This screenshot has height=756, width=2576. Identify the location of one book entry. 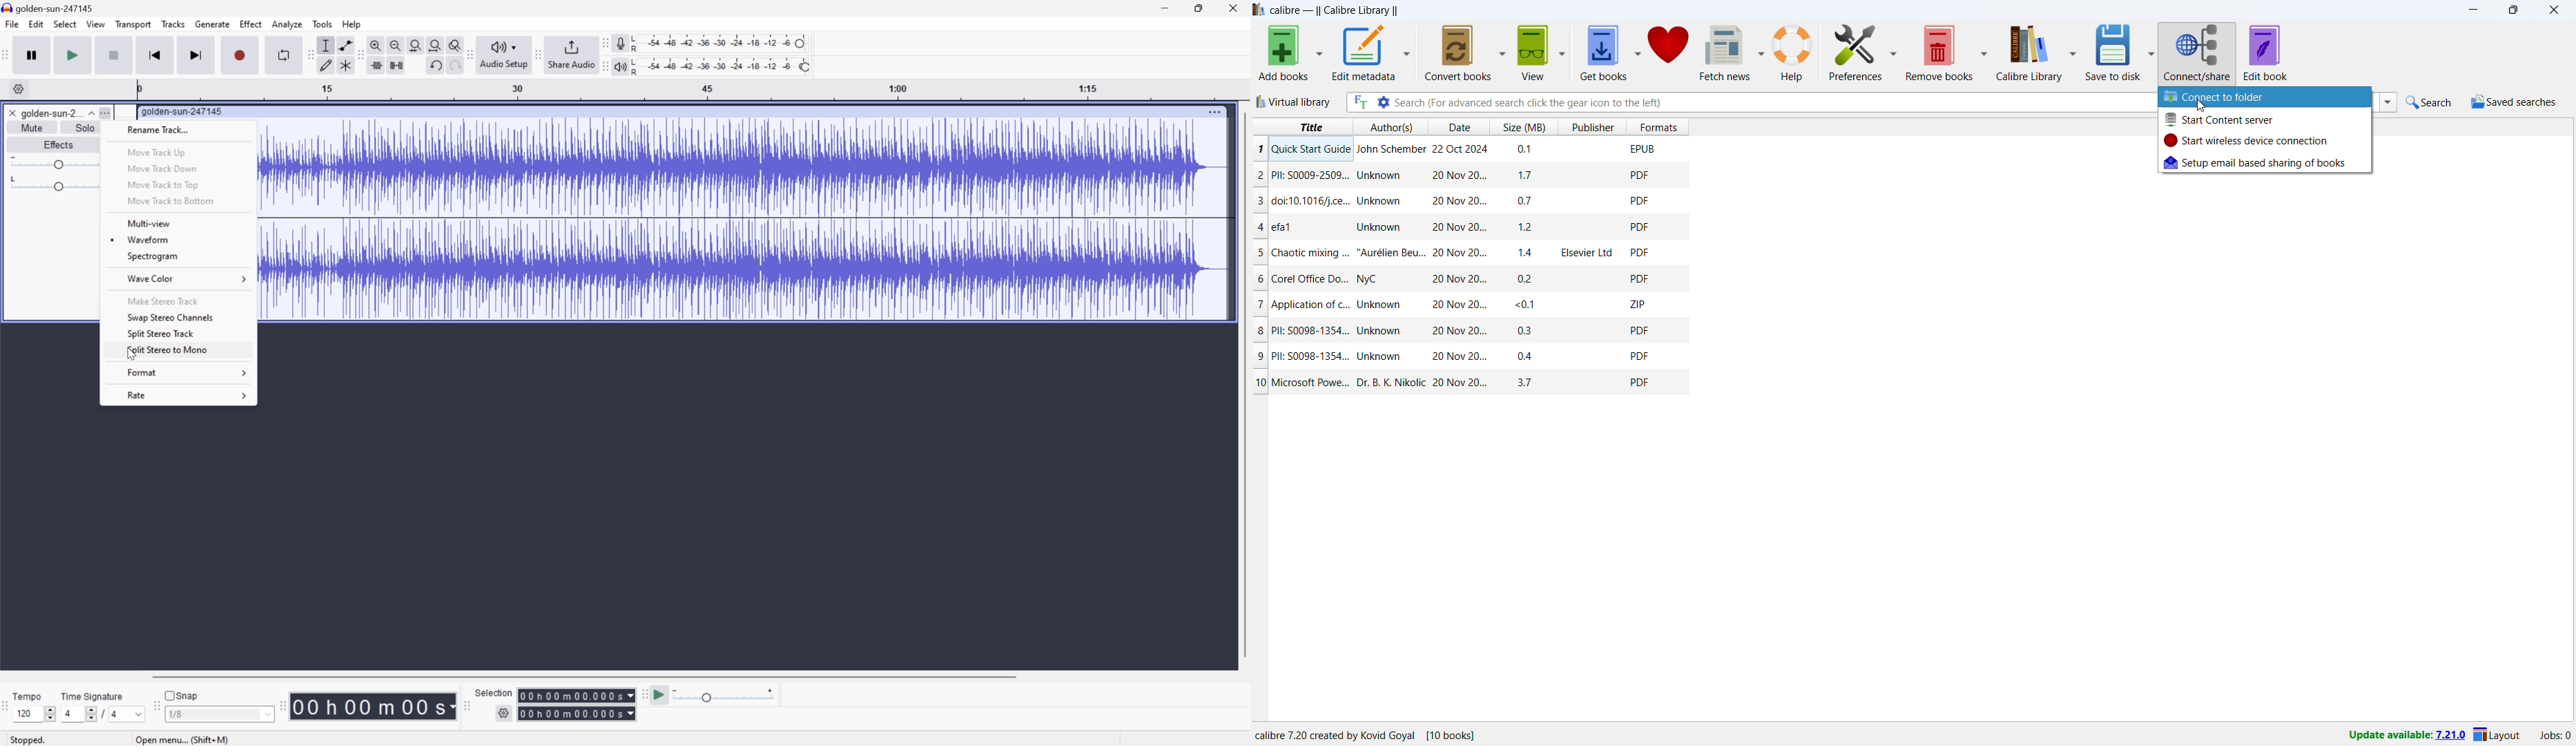
(1468, 253).